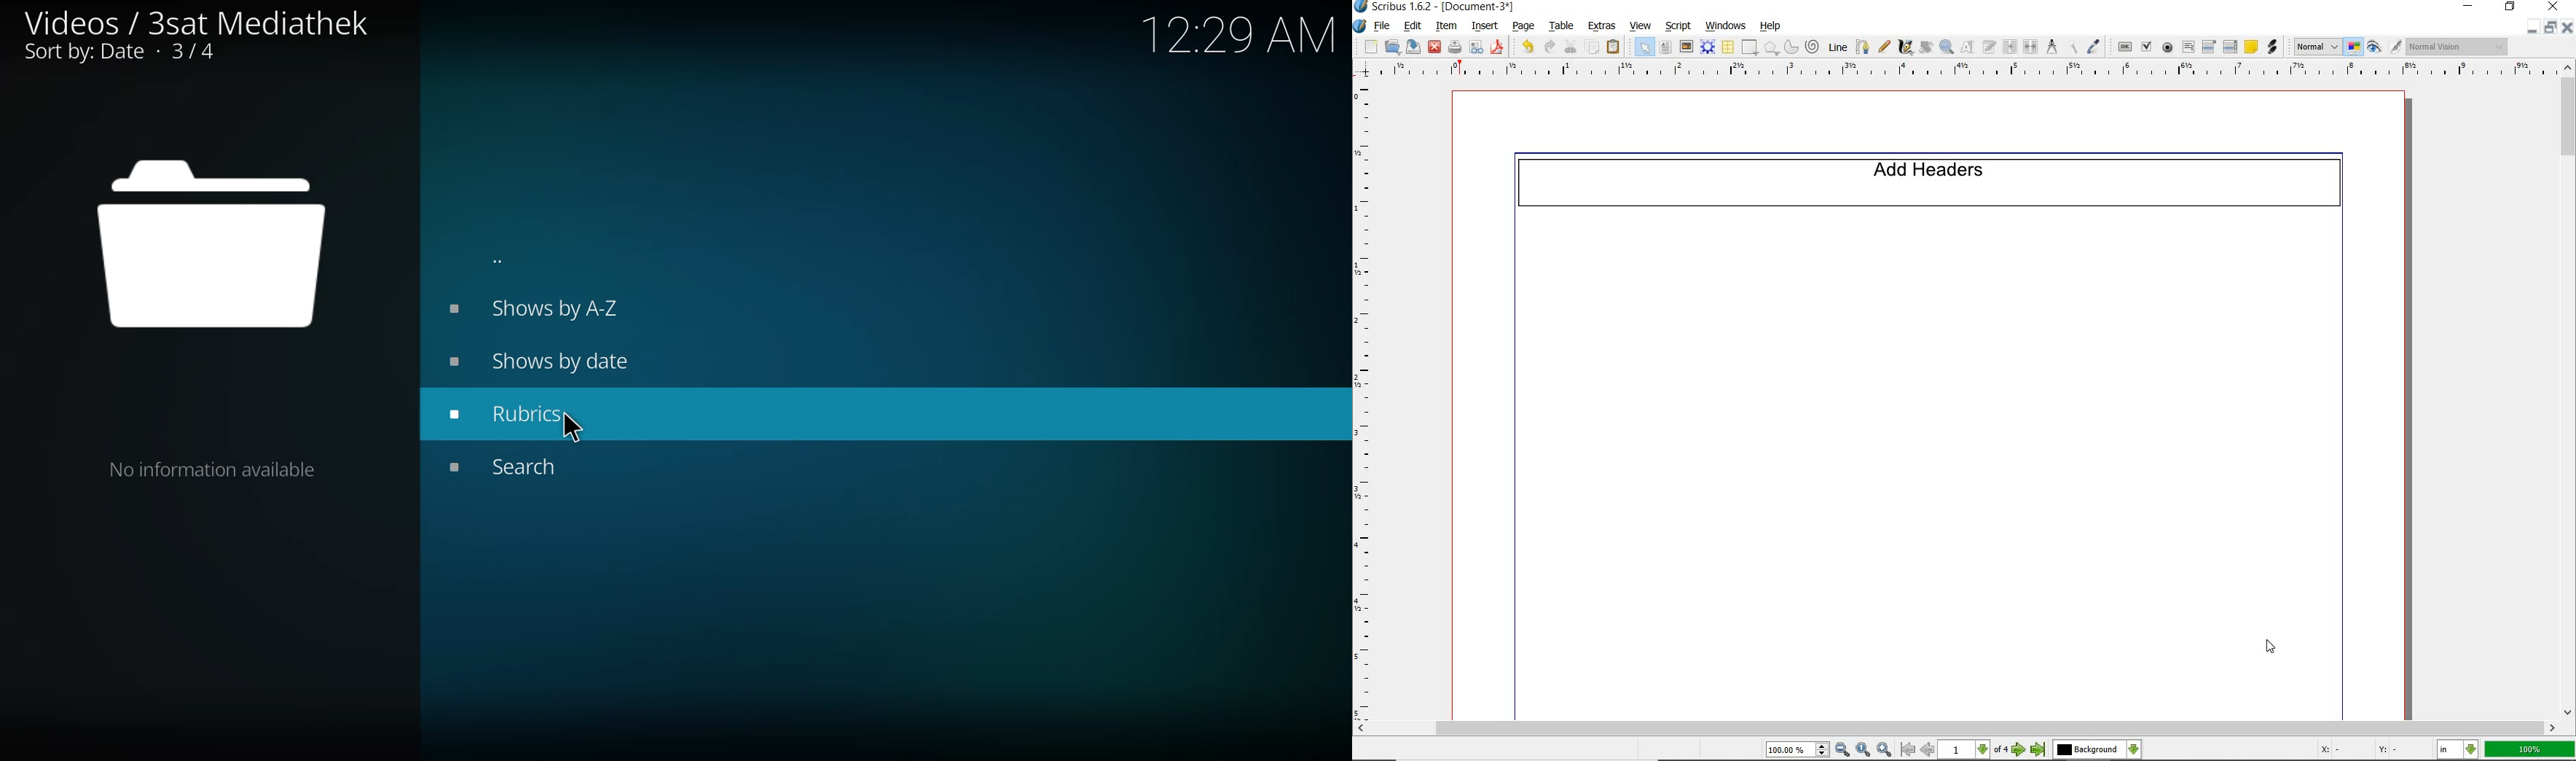 This screenshot has width=2576, height=784. I want to click on spiral, so click(1813, 46).